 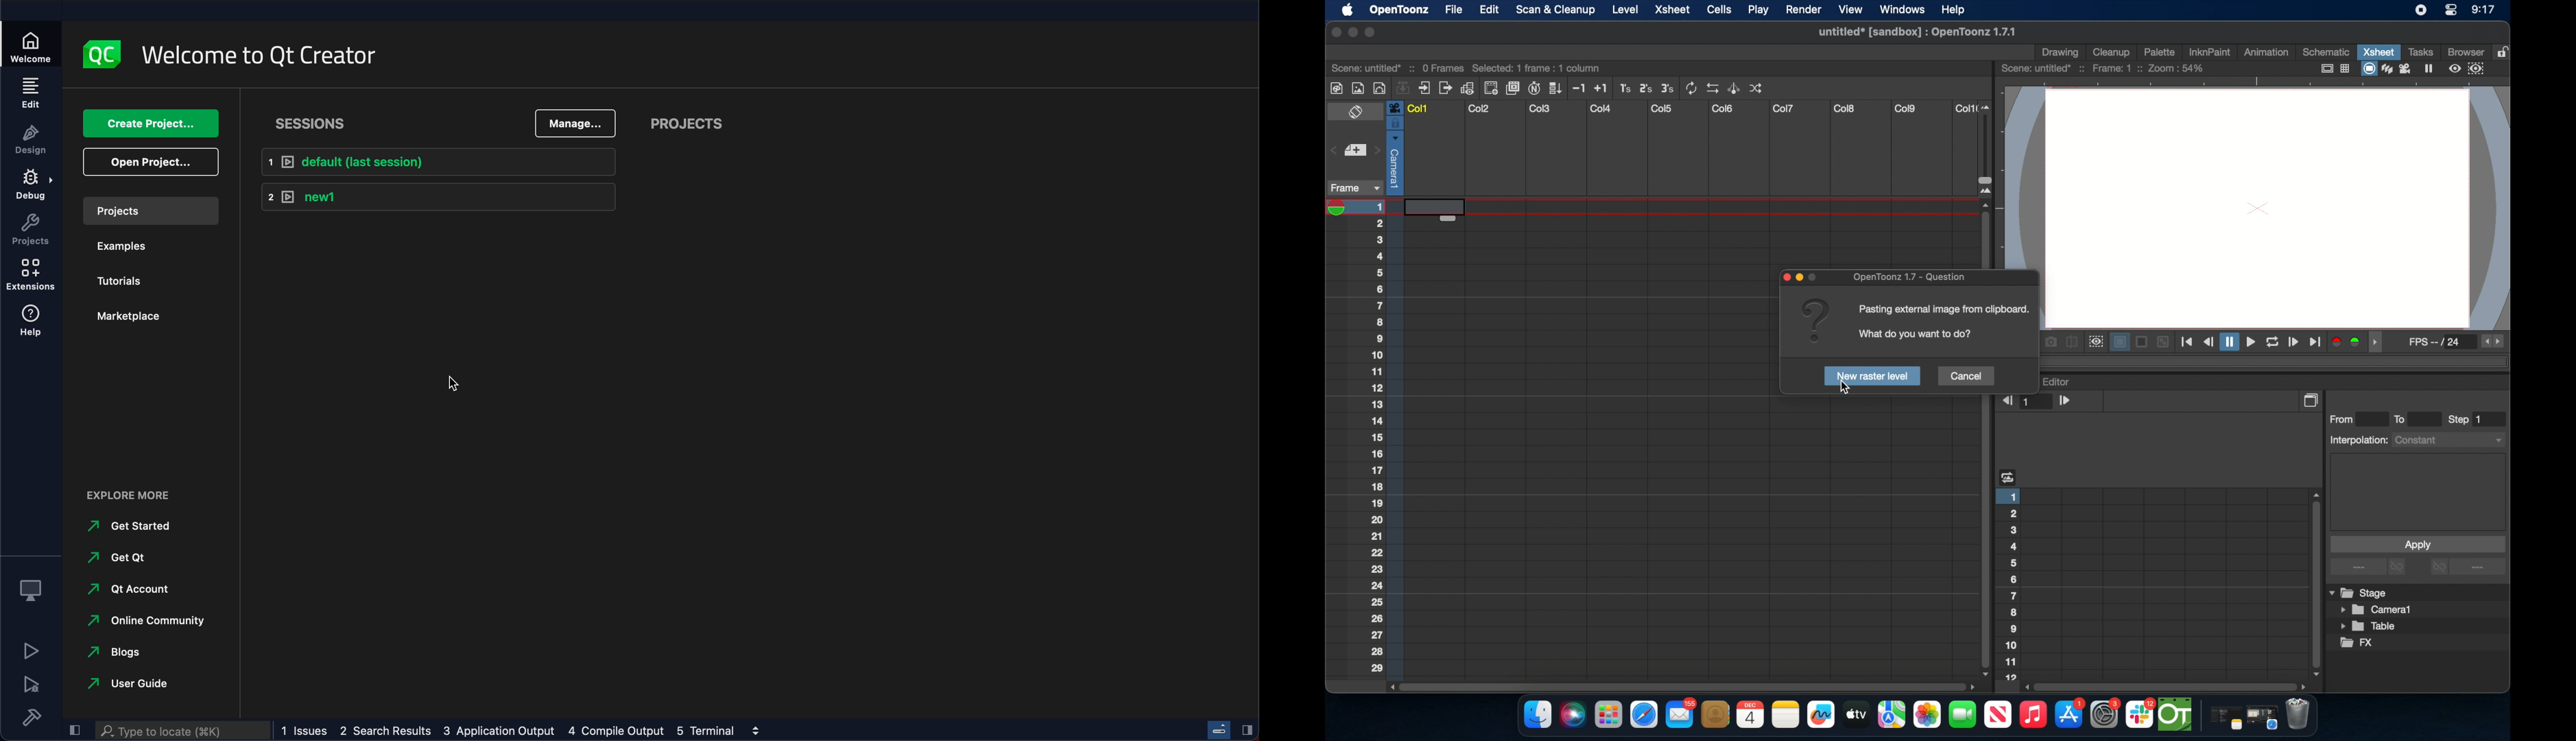 What do you see at coordinates (1785, 715) in the screenshot?
I see `notes` at bounding box center [1785, 715].